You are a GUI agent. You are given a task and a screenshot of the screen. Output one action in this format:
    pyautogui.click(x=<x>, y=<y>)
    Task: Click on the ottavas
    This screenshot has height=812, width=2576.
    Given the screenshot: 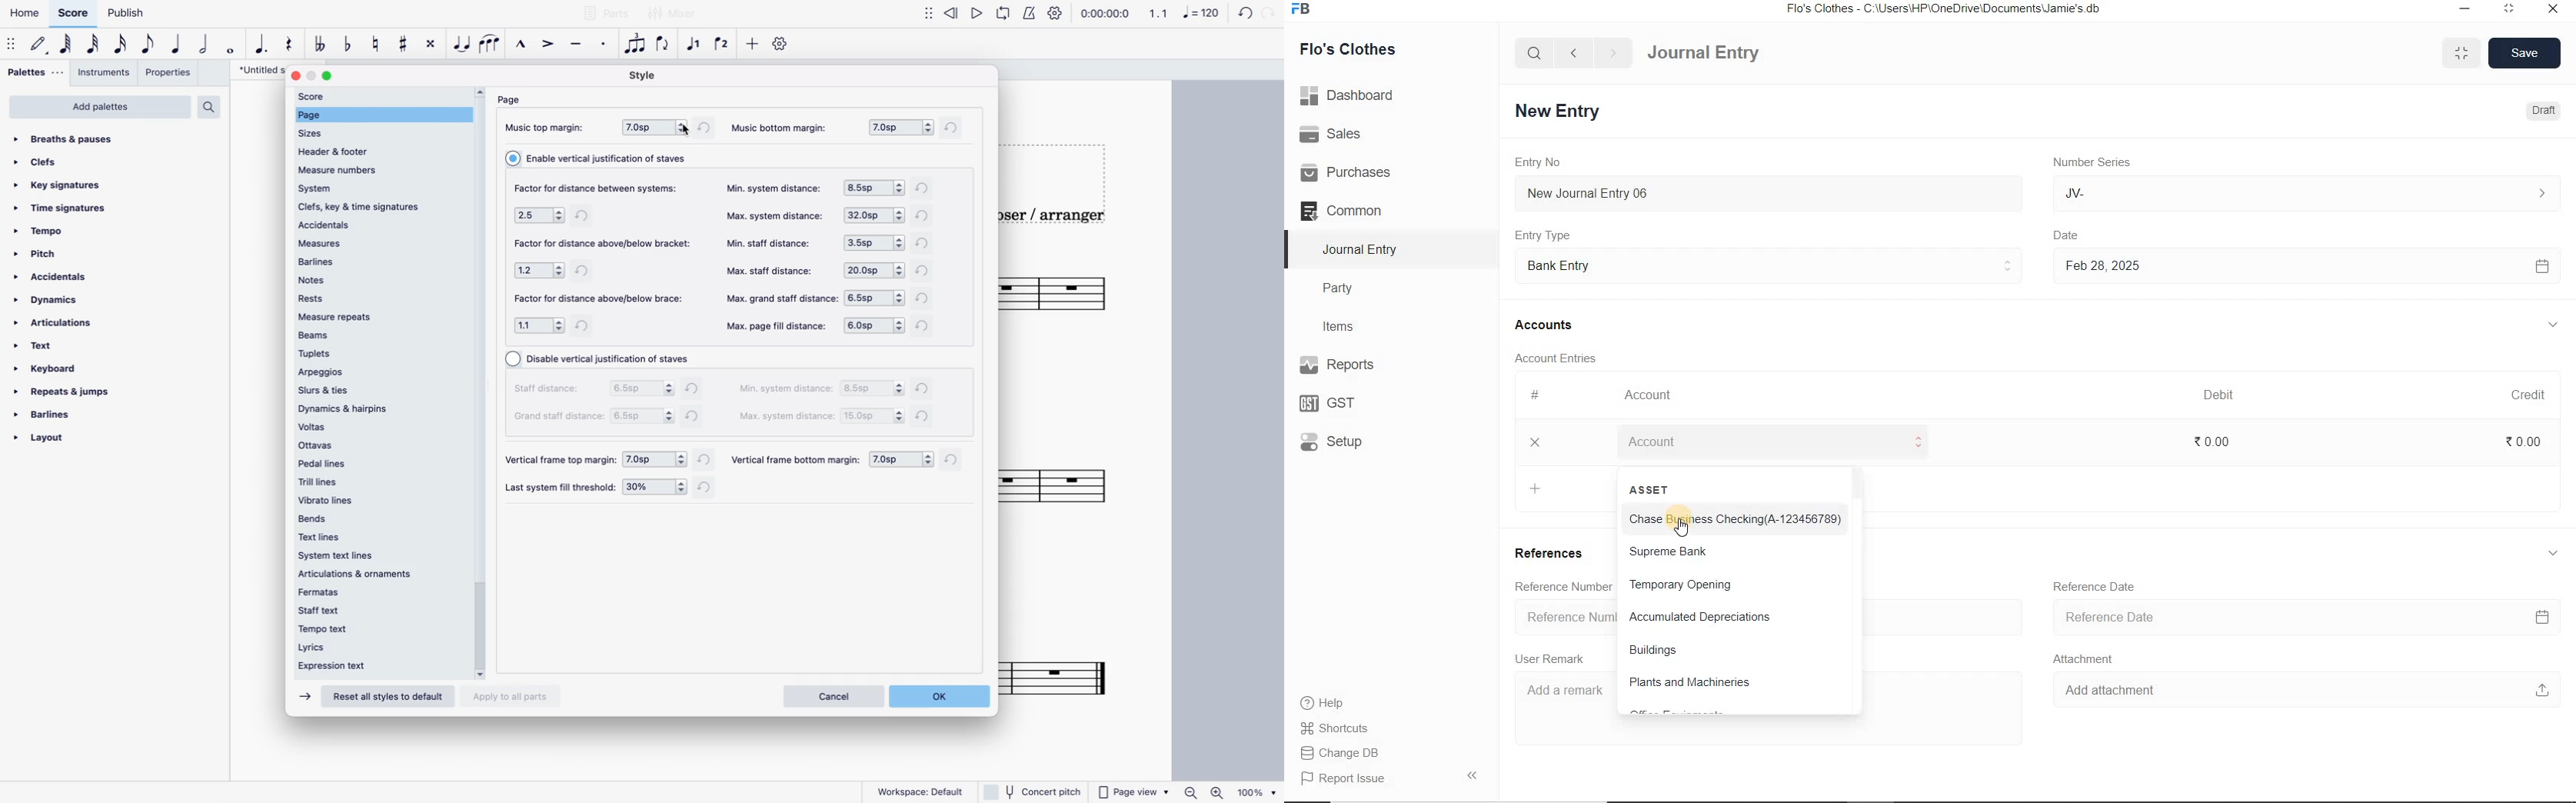 What is the action you would take?
    pyautogui.click(x=378, y=446)
    